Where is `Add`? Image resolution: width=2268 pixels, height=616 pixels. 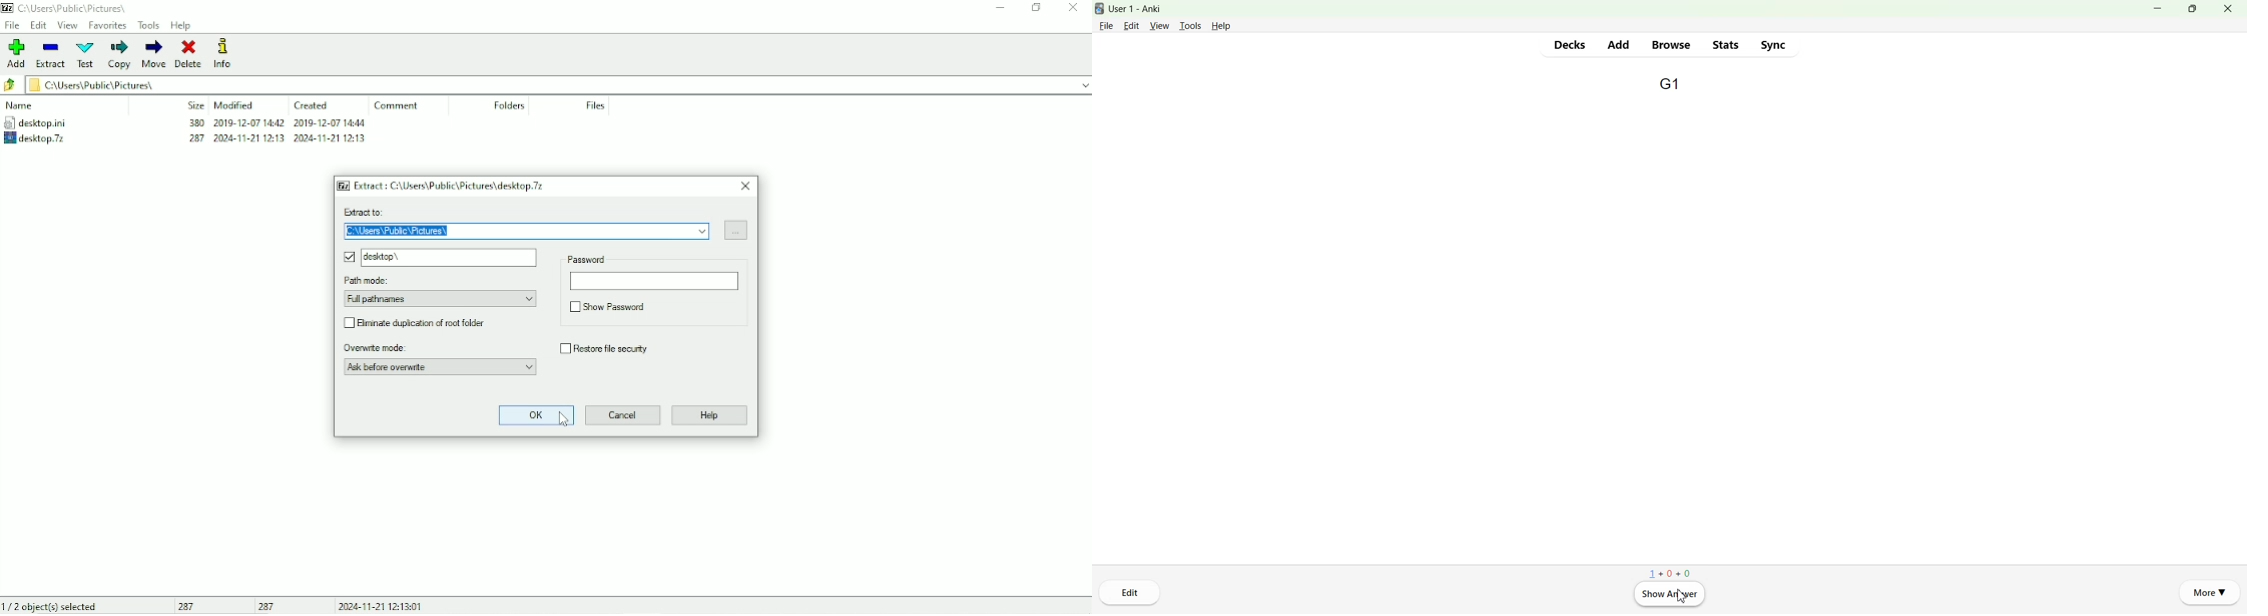 Add is located at coordinates (17, 53).